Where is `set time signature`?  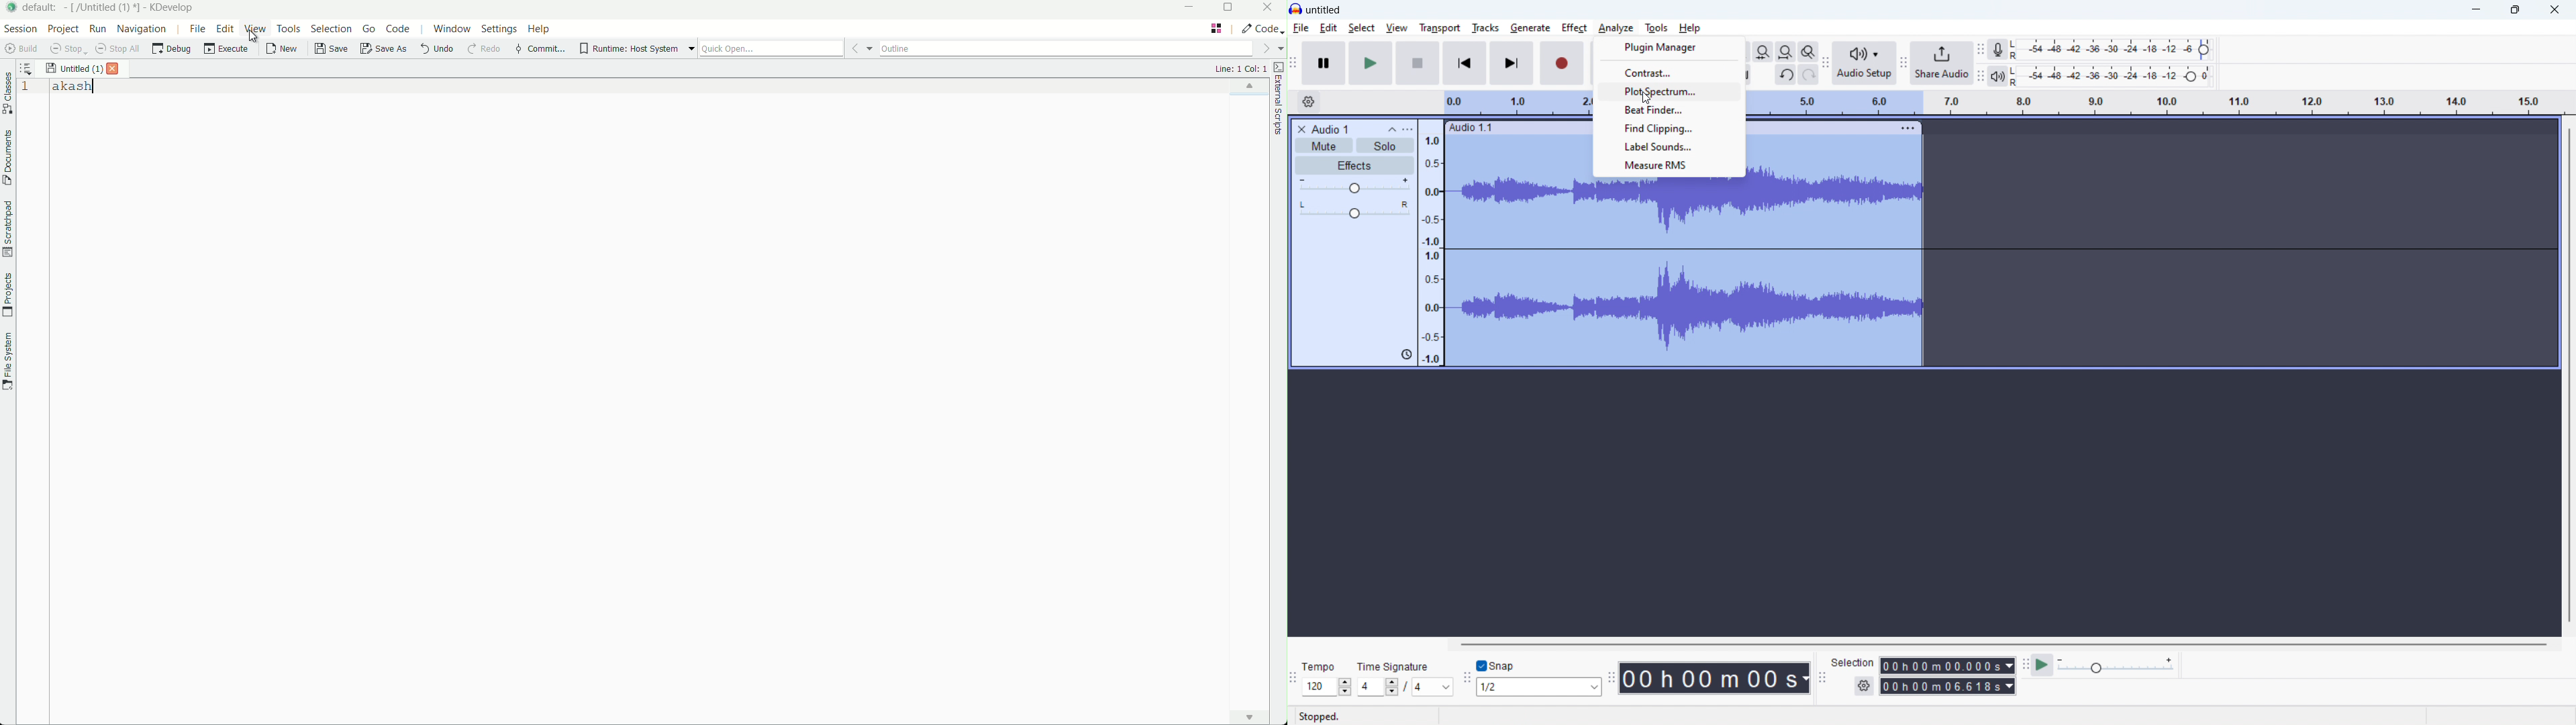 set time signature is located at coordinates (1405, 687).